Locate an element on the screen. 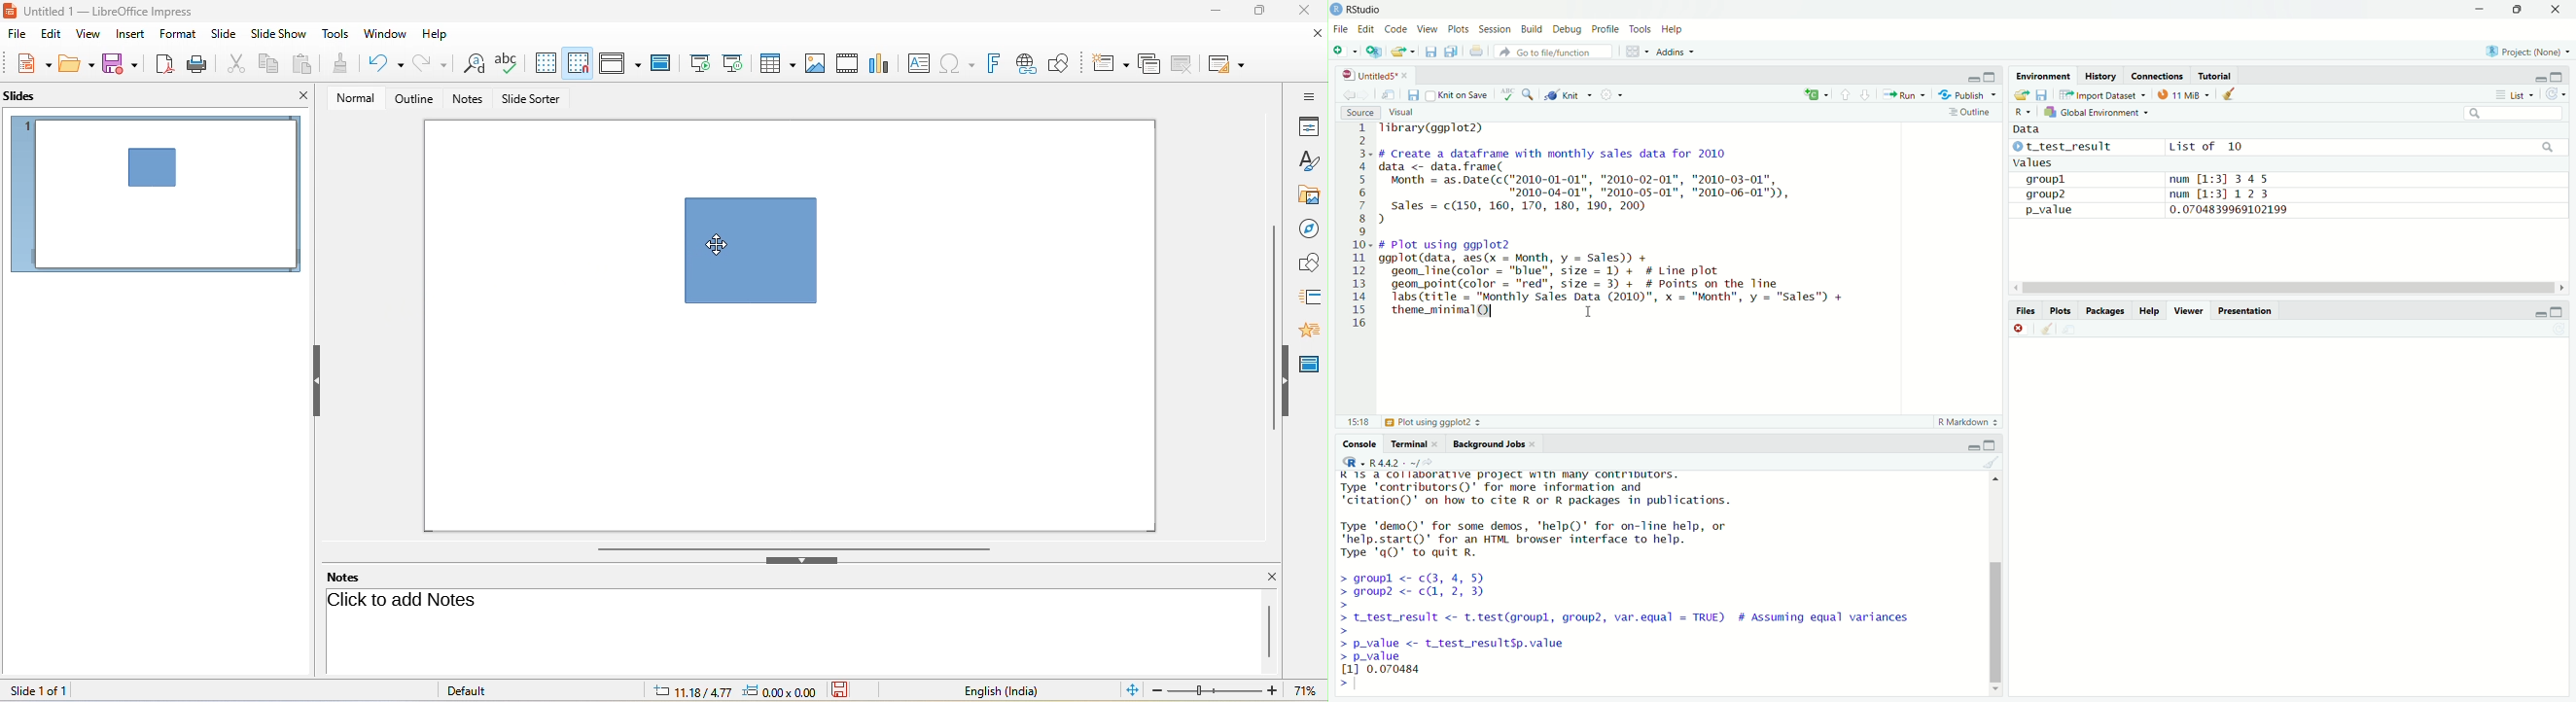 This screenshot has width=2576, height=728. Visual is located at coordinates (1402, 111).